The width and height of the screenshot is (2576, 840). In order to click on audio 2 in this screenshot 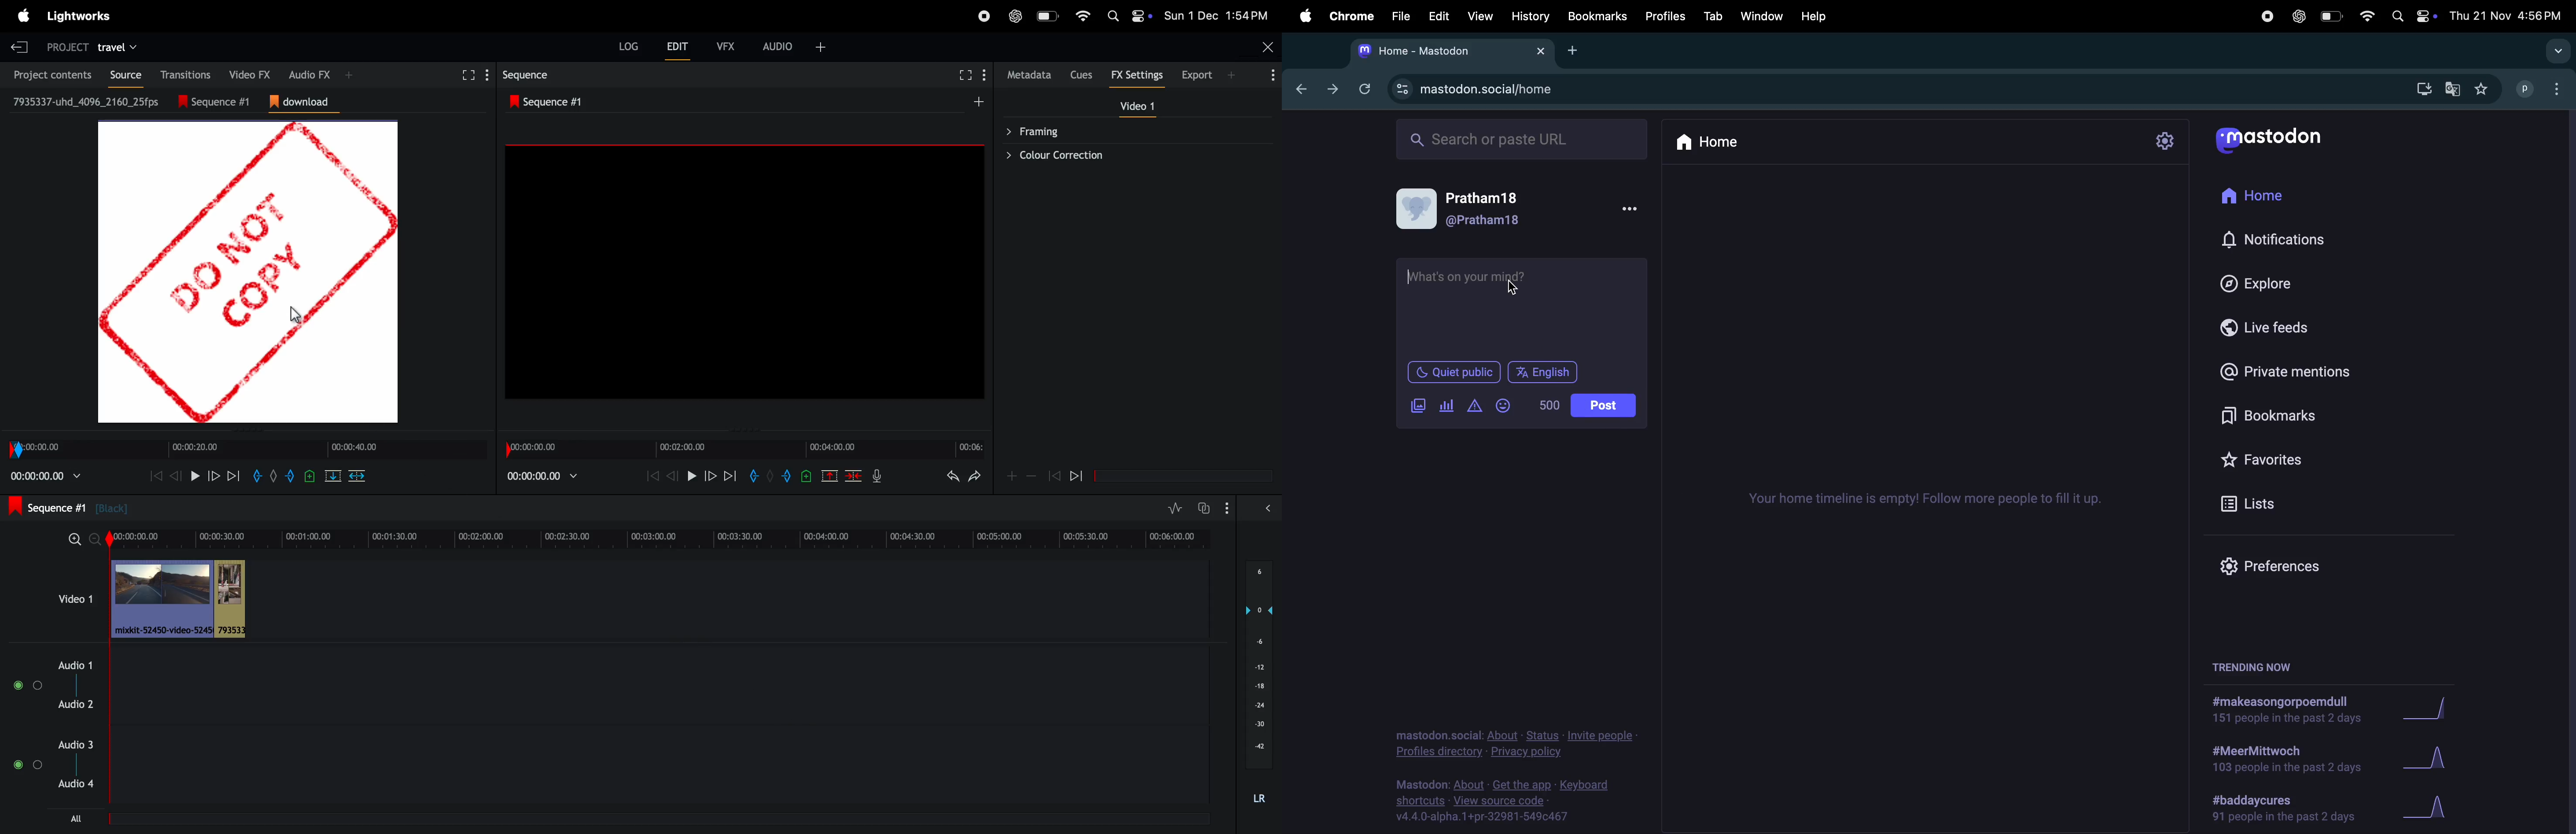, I will do `click(75, 704)`.